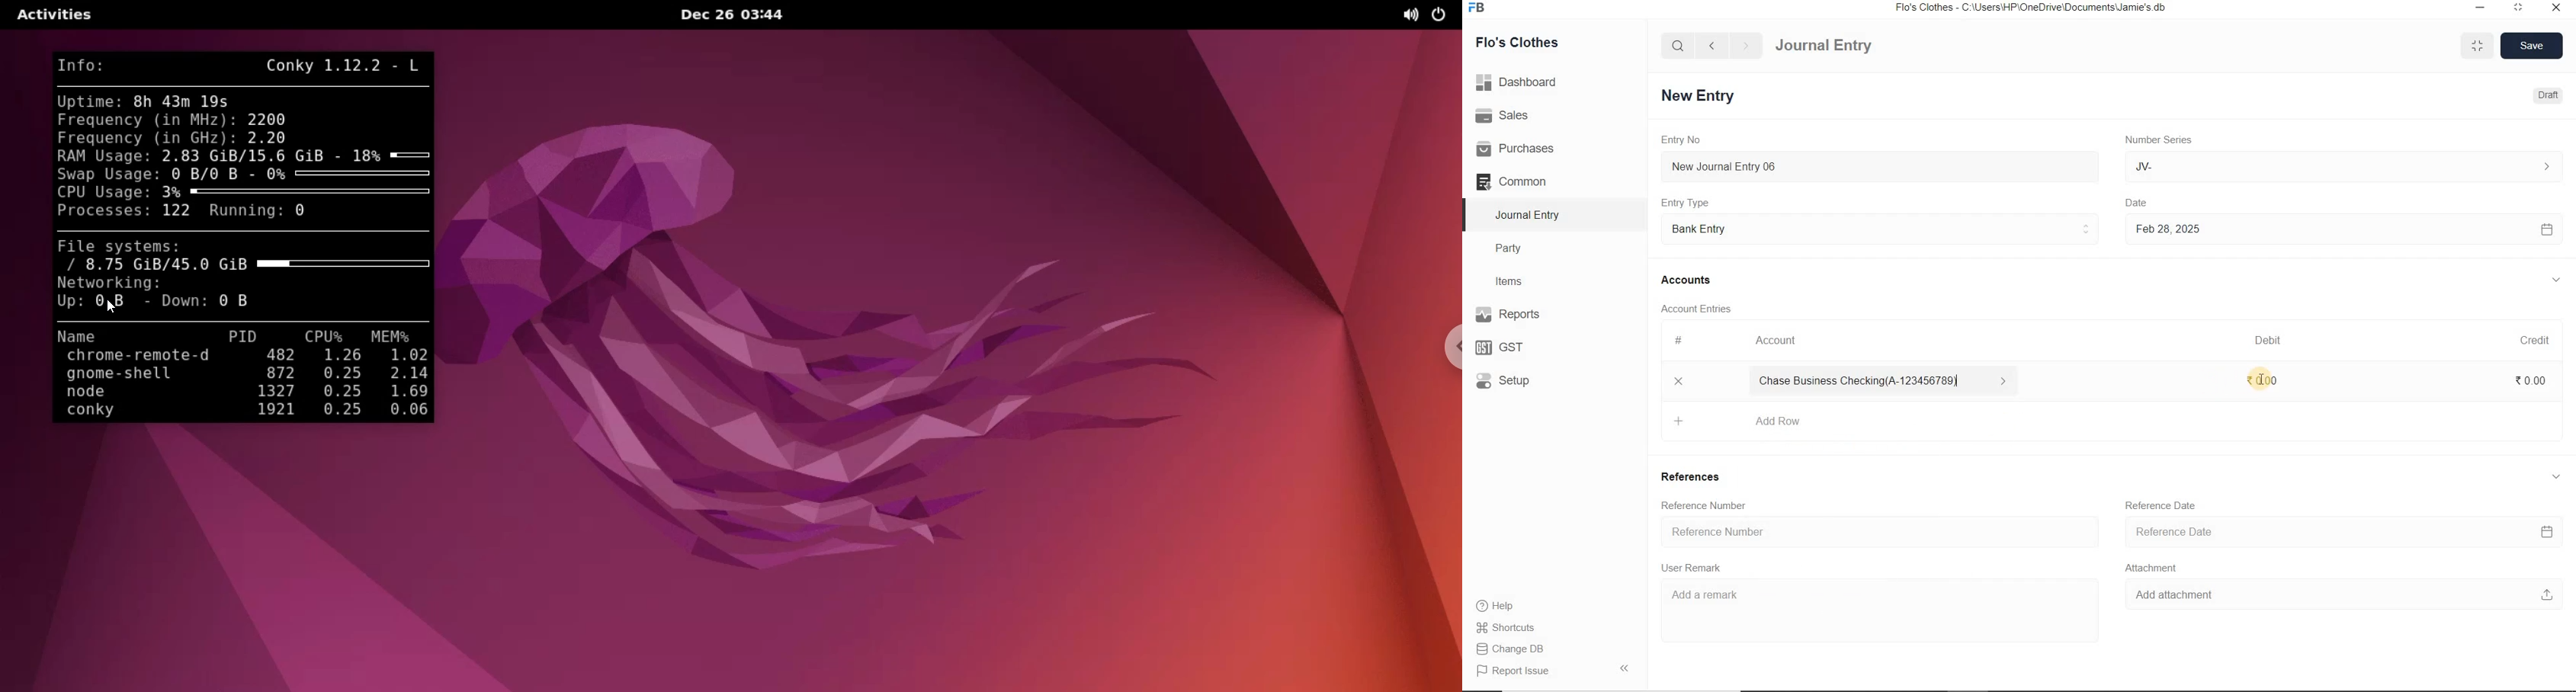 Image resolution: width=2576 pixels, height=700 pixels. Describe the element at coordinates (2032, 9) in the screenshot. I see `Flo's Clothes - C:\Users\HP\OneDrive\Documents\Jamie's.db` at that location.